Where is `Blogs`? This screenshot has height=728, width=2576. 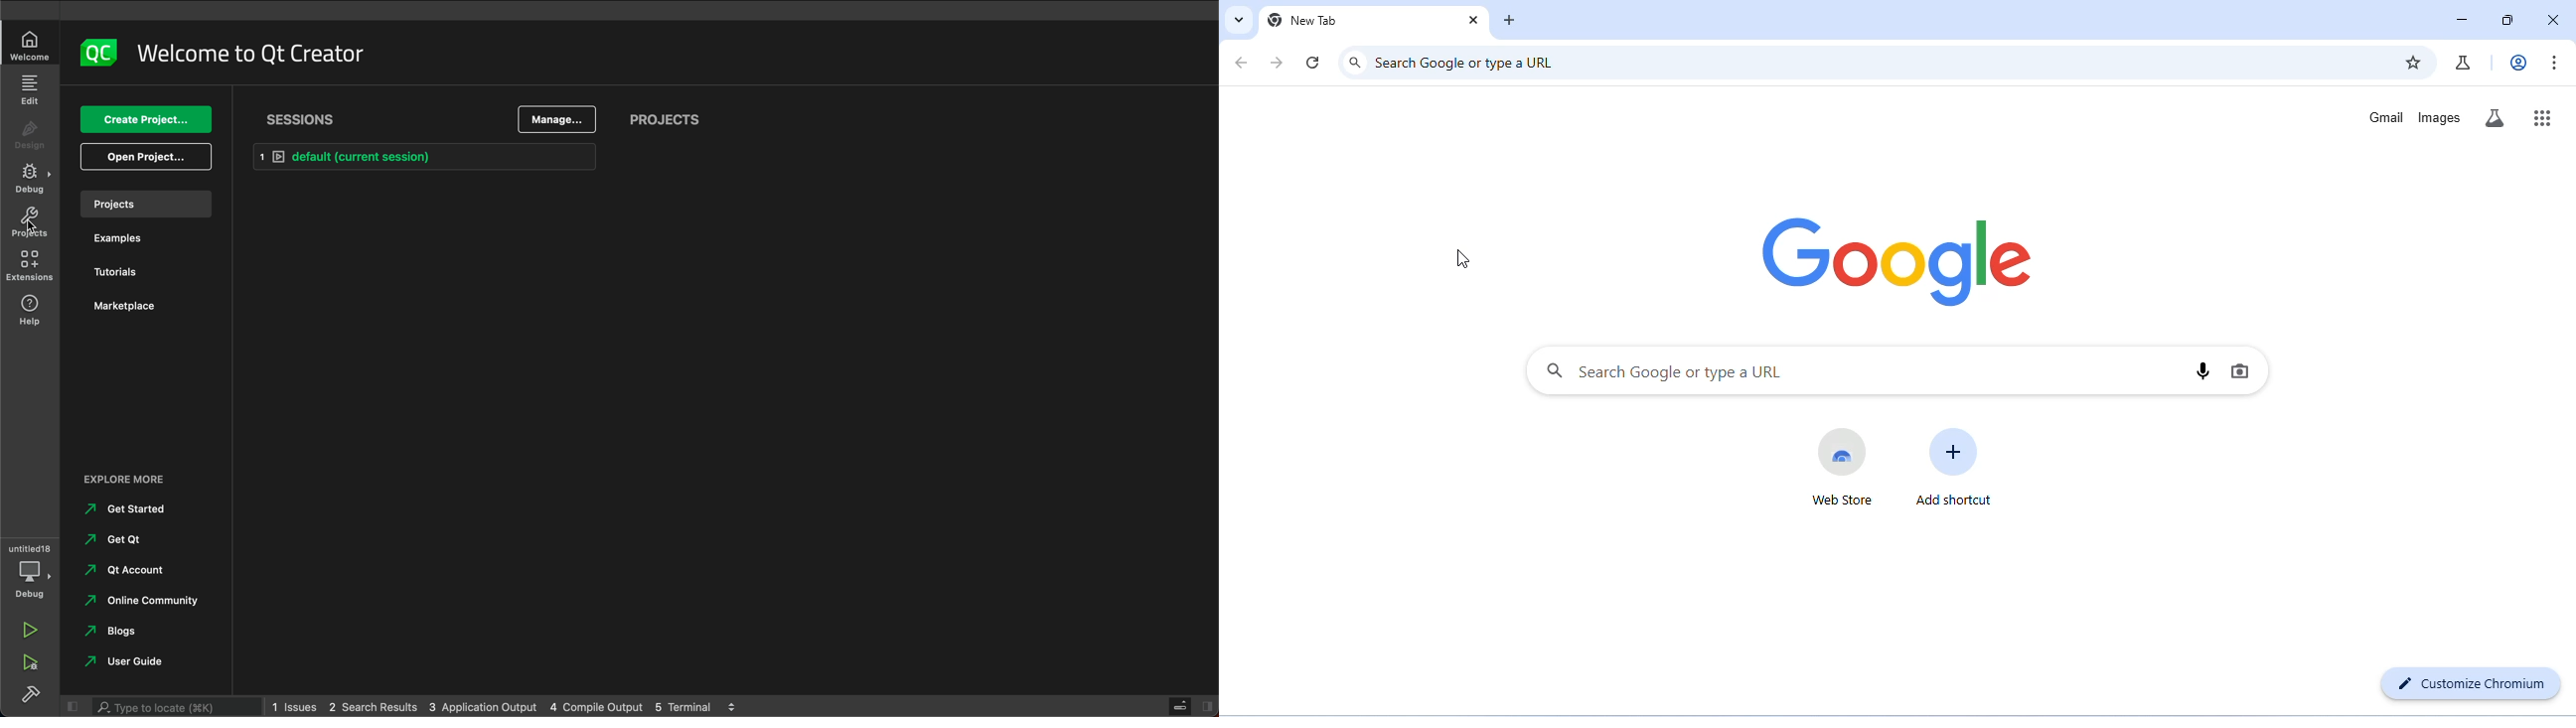 Blogs is located at coordinates (113, 629).